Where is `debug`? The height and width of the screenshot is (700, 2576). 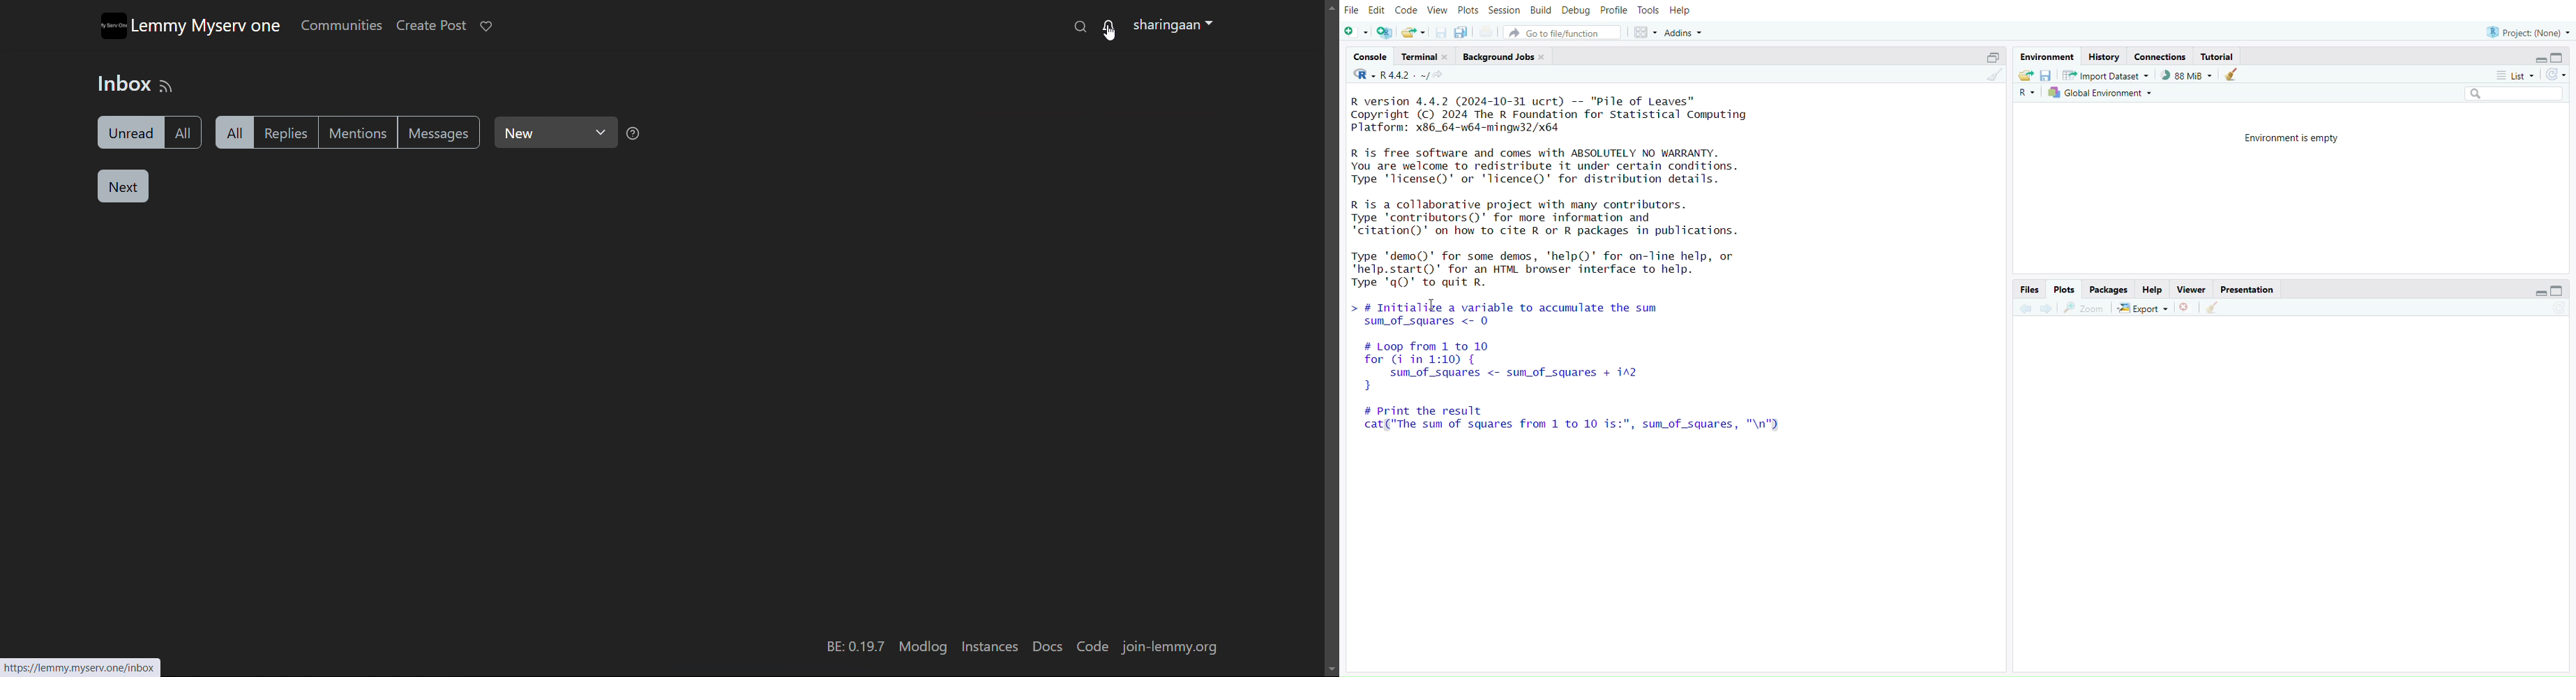
debug is located at coordinates (1574, 12).